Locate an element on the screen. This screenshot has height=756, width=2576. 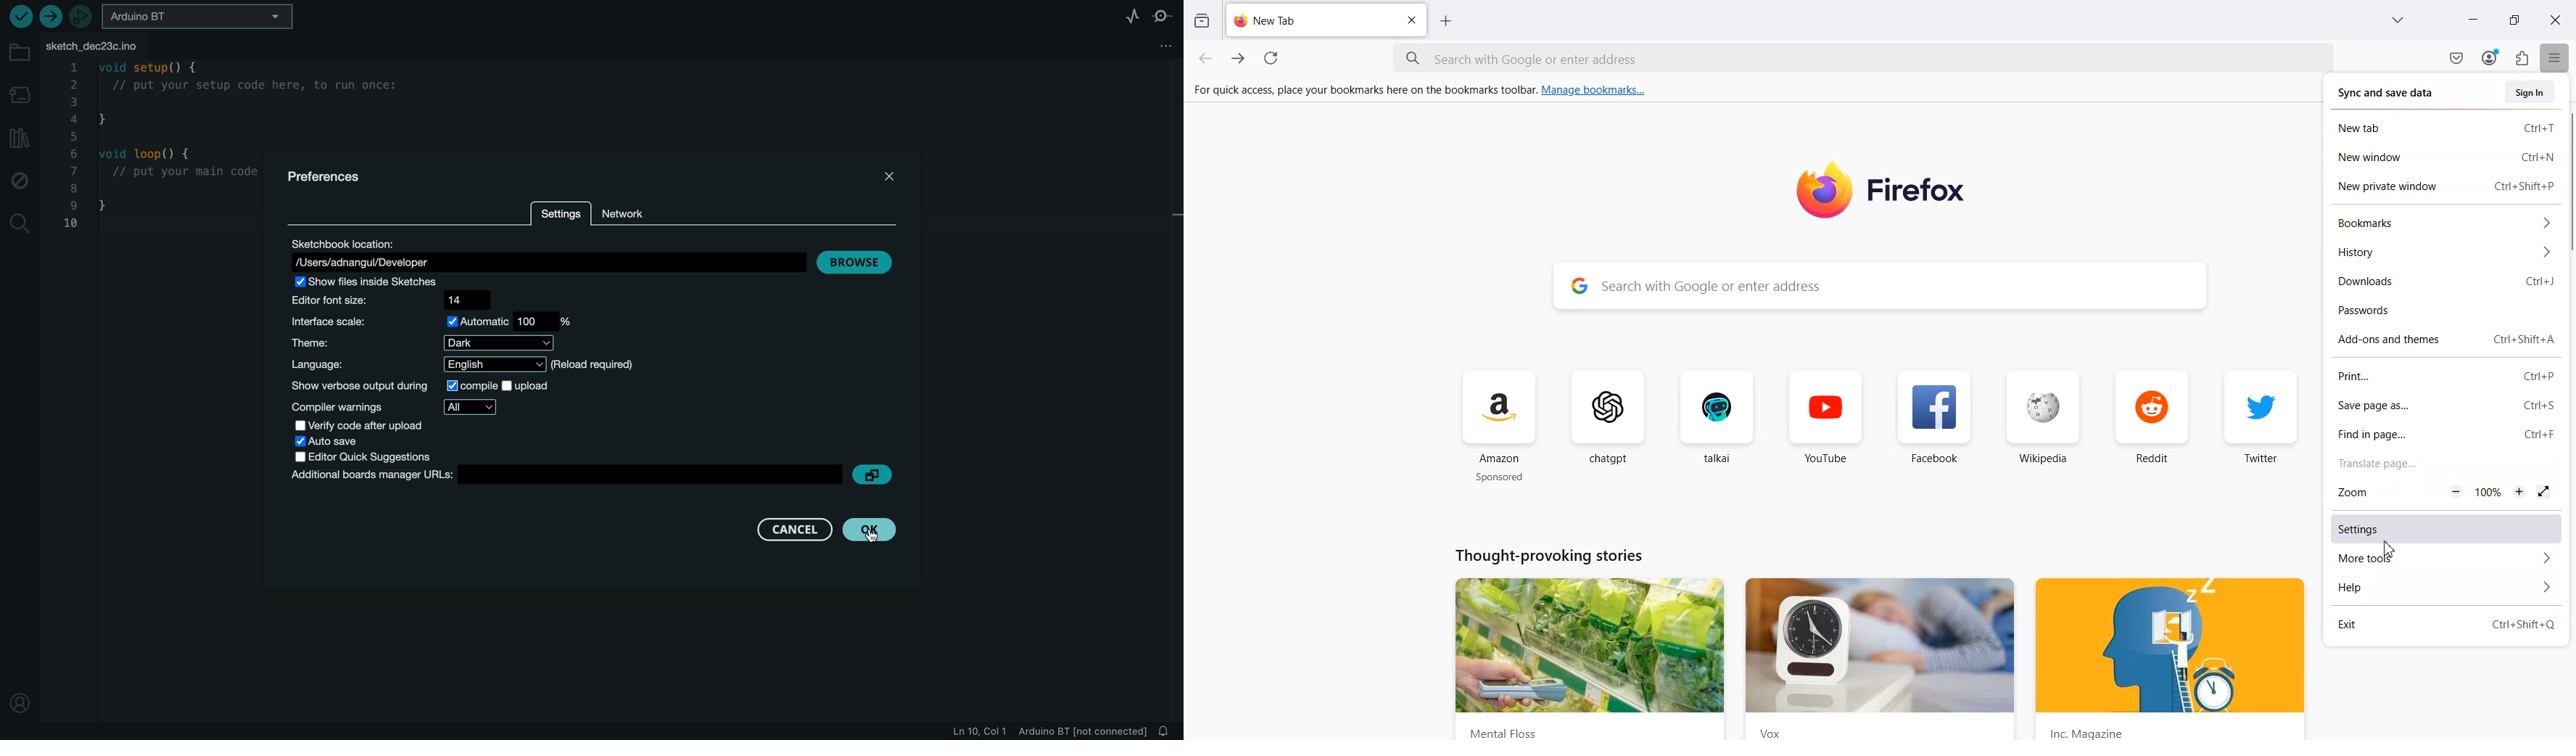
Print... Ctrl+P is located at coordinates (2448, 376).